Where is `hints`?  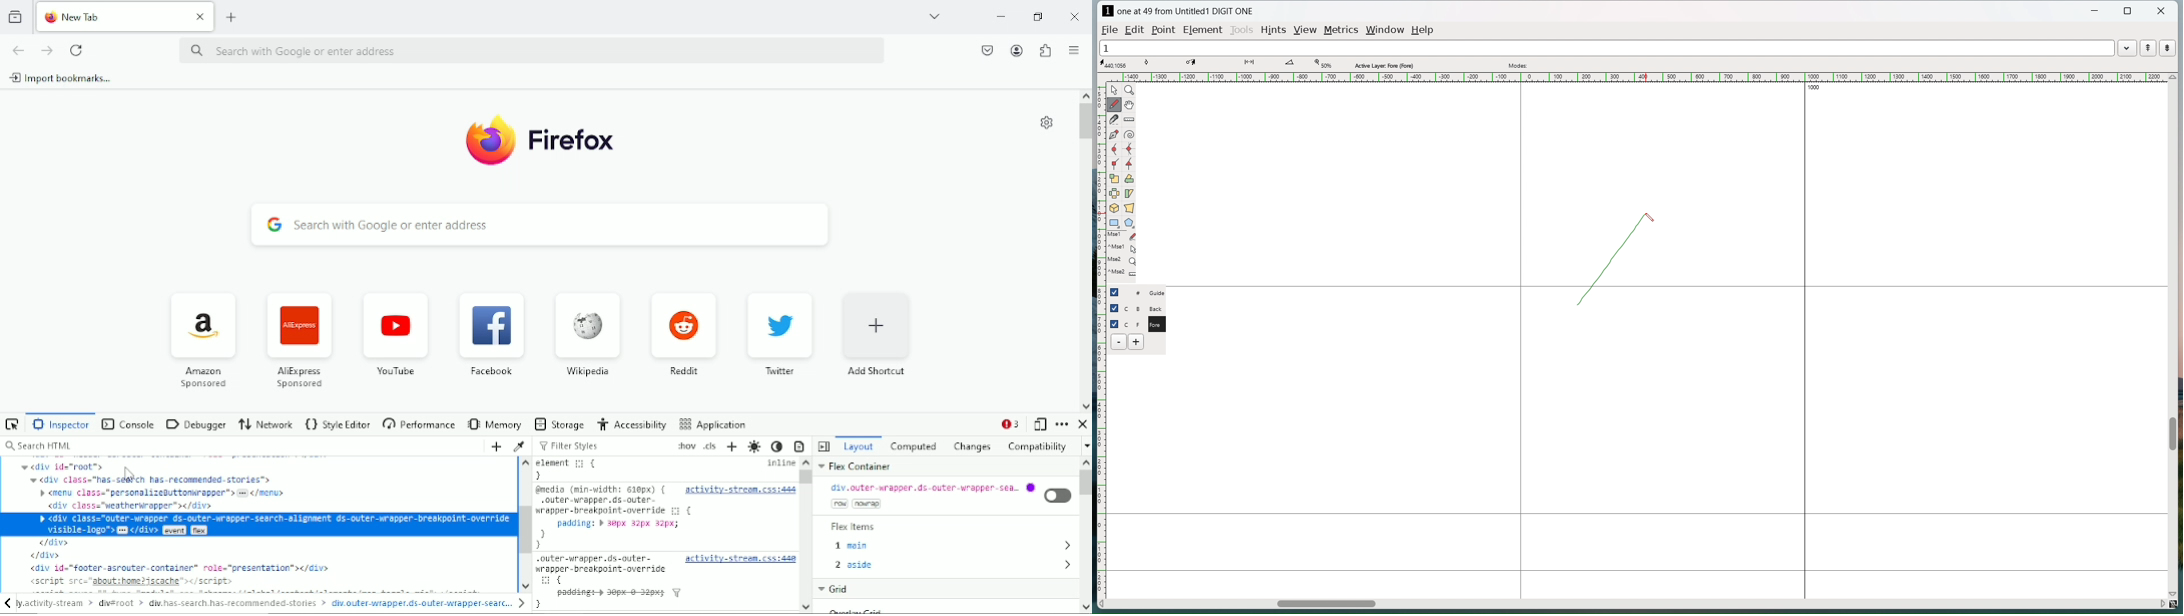 hints is located at coordinates (1274, 31).